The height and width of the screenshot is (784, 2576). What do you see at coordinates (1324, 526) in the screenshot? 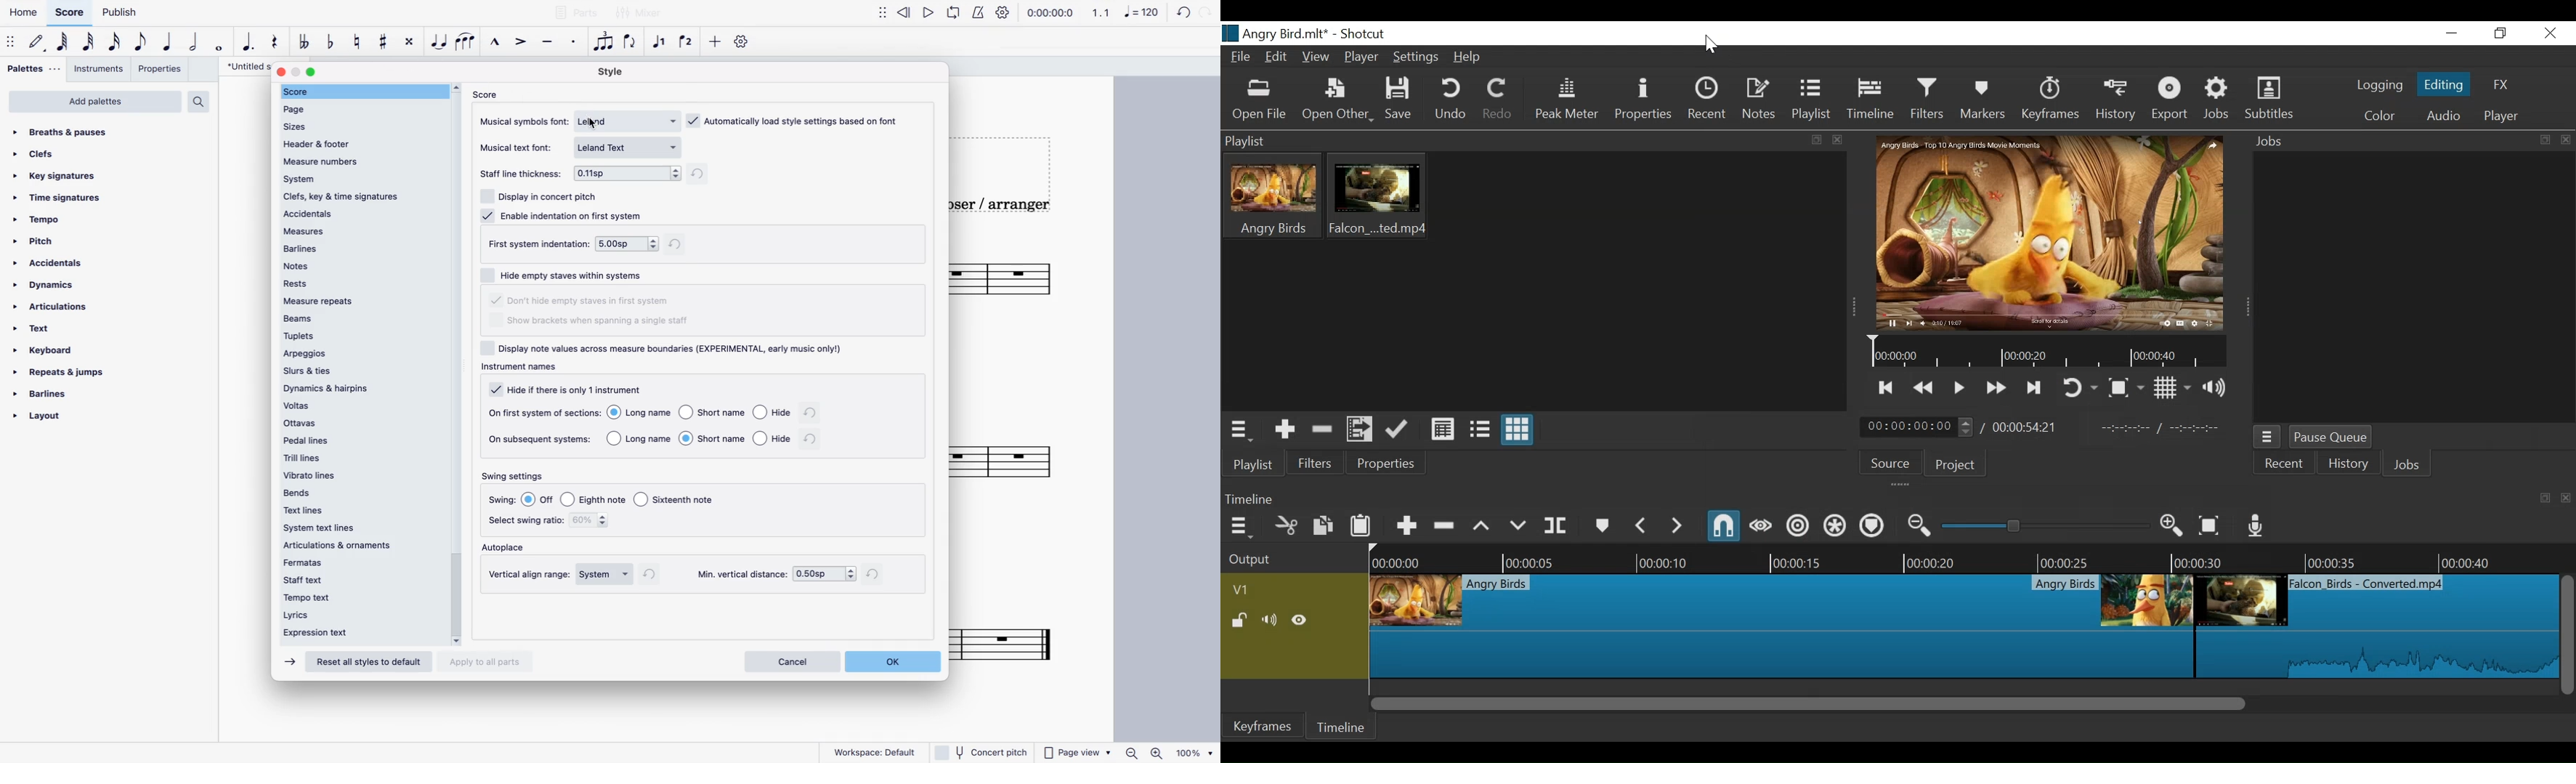
I see `Copy` at bounding box center [1324, 526].